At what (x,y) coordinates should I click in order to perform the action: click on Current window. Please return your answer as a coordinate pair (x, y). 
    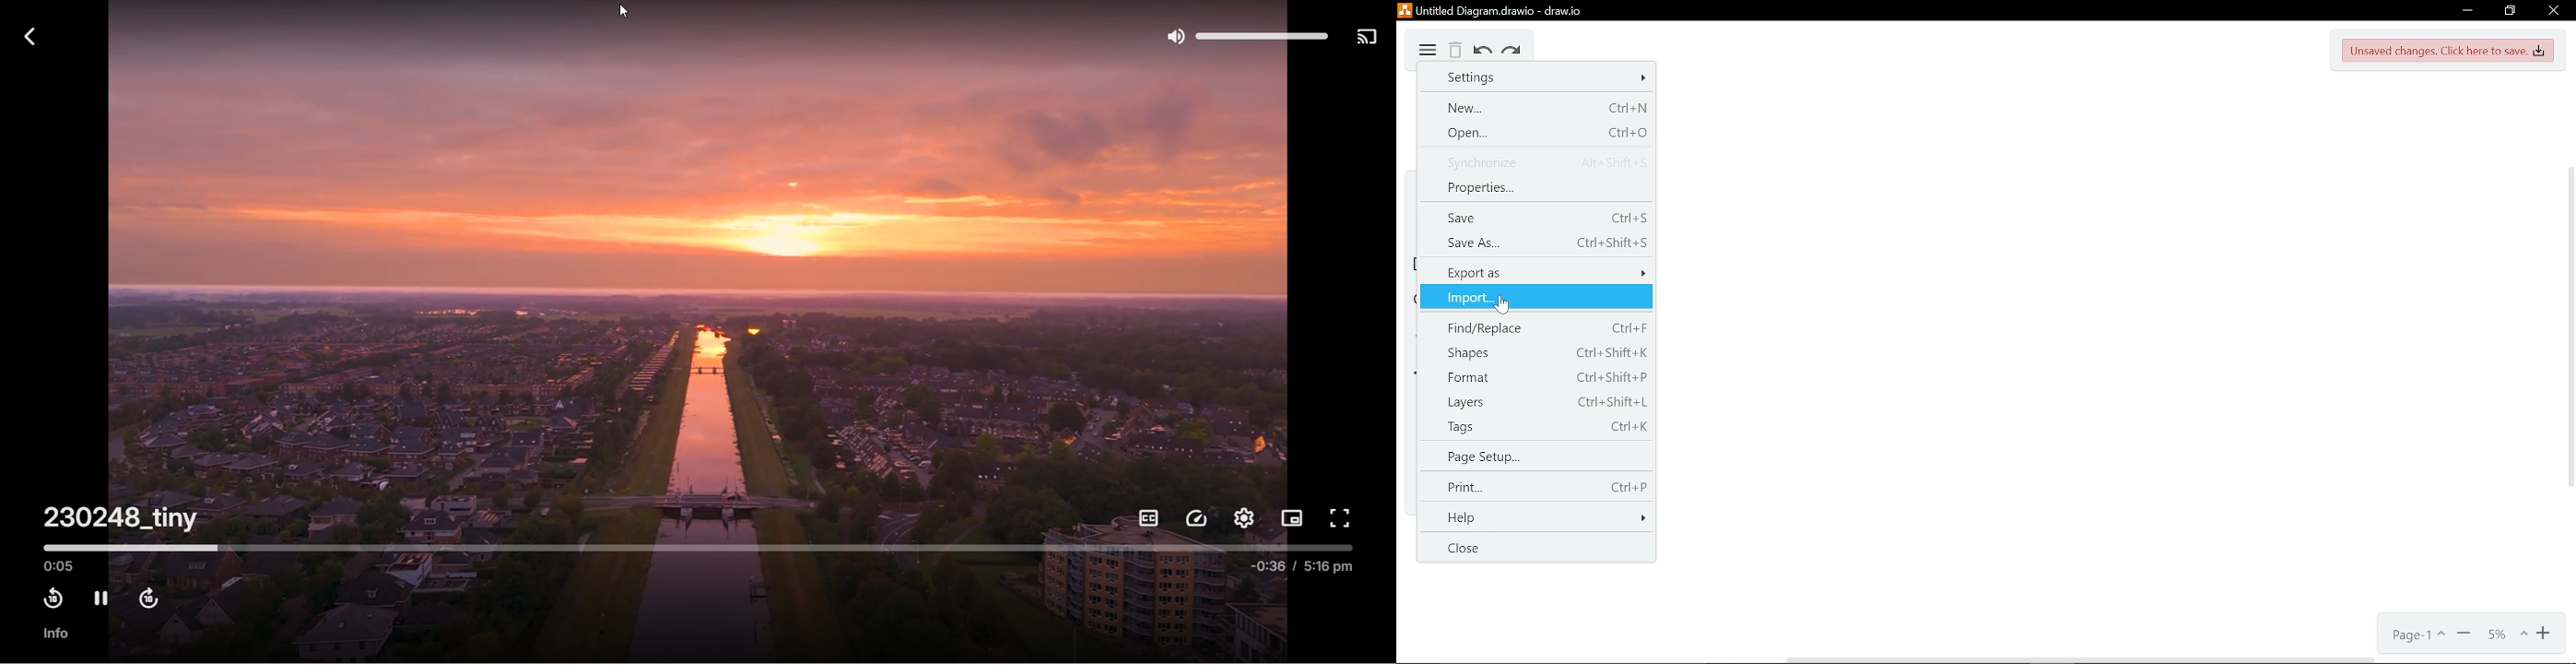
    Looking at the image, I should click on (1505, 10).